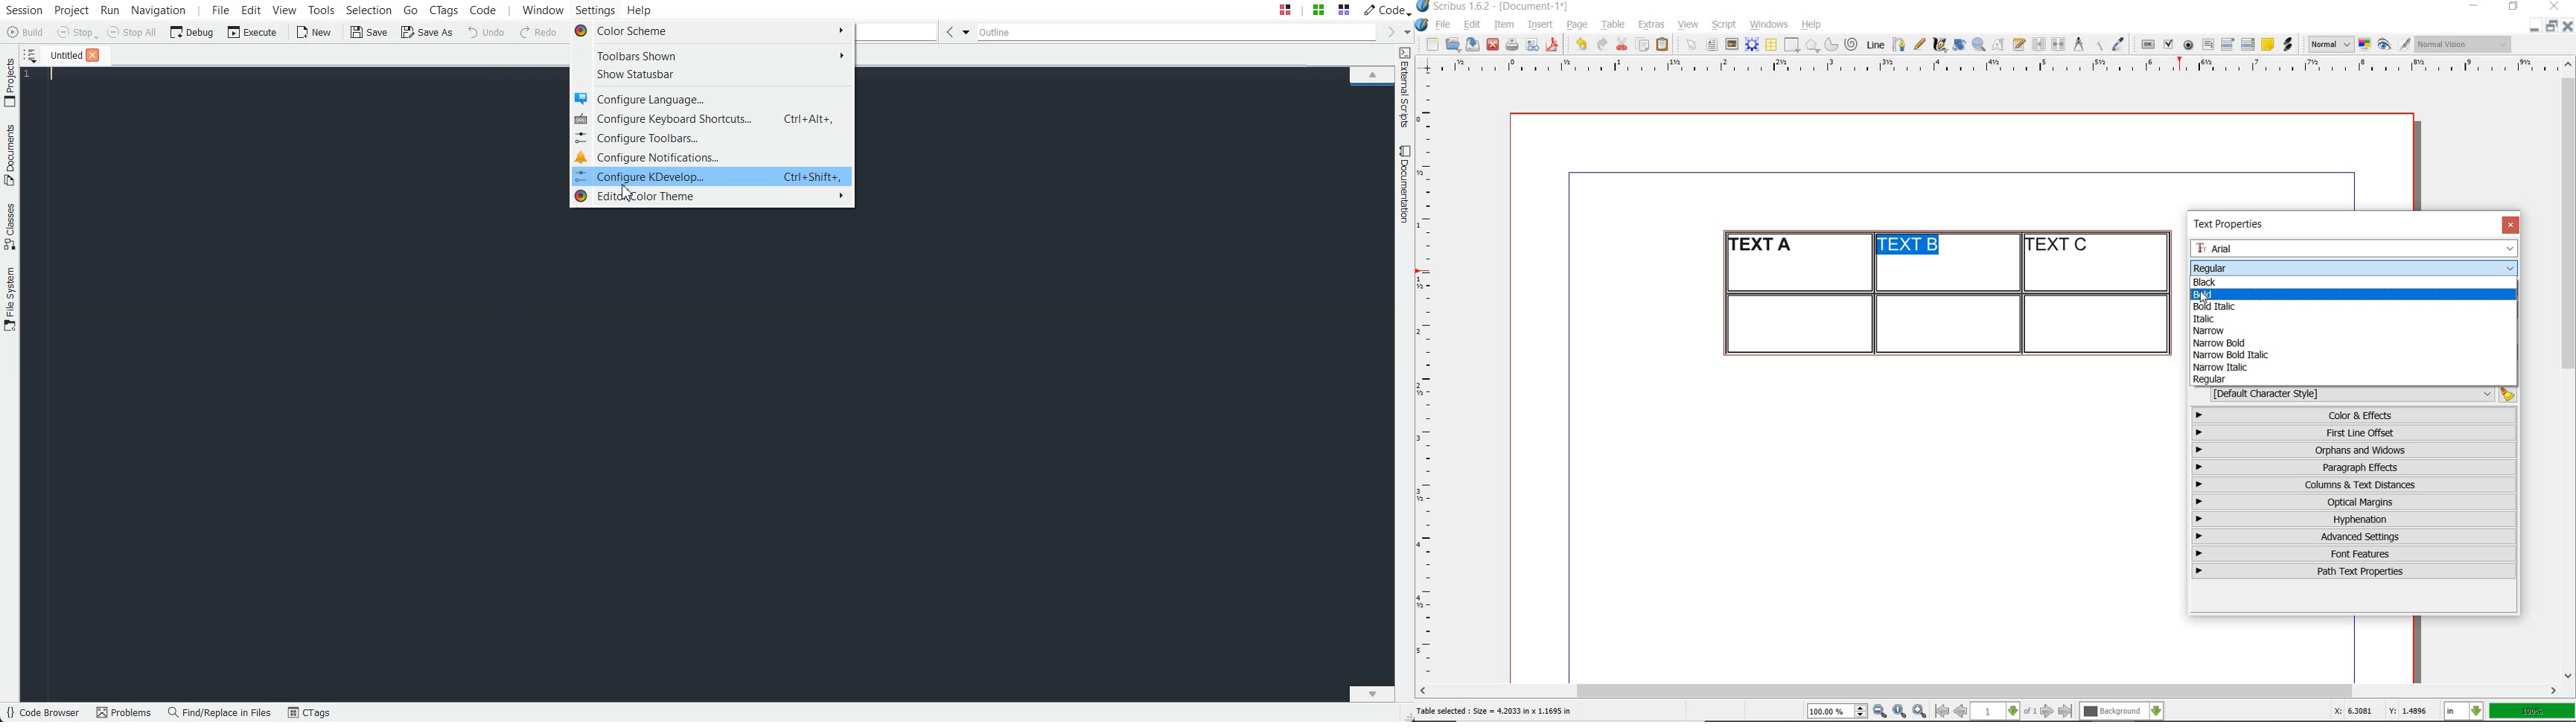  What do you see at coordinates (1752, 45) in the screenshot?
I see `render frame` at bounding box center [1752, 45].